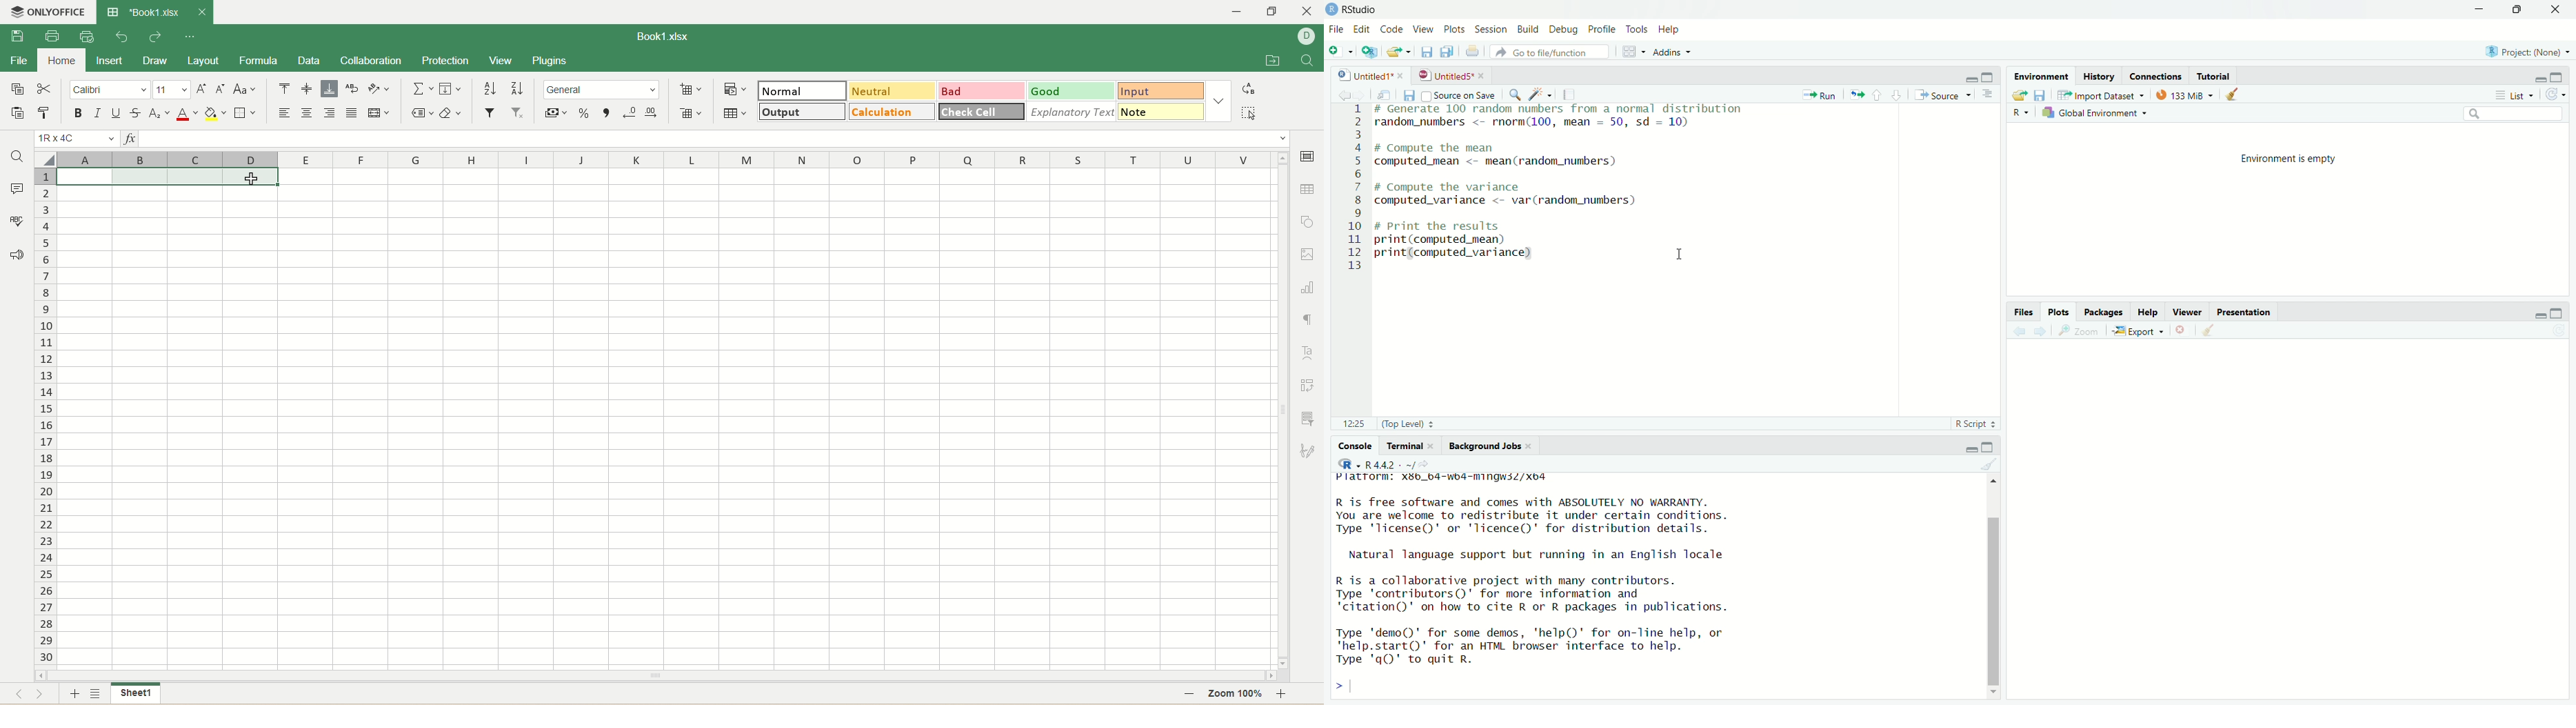 Image resolution: width=2576 pixels, height=728 pixels. I want to click on print(computed_mean)
print(computed_variance), so click(1468, 250).